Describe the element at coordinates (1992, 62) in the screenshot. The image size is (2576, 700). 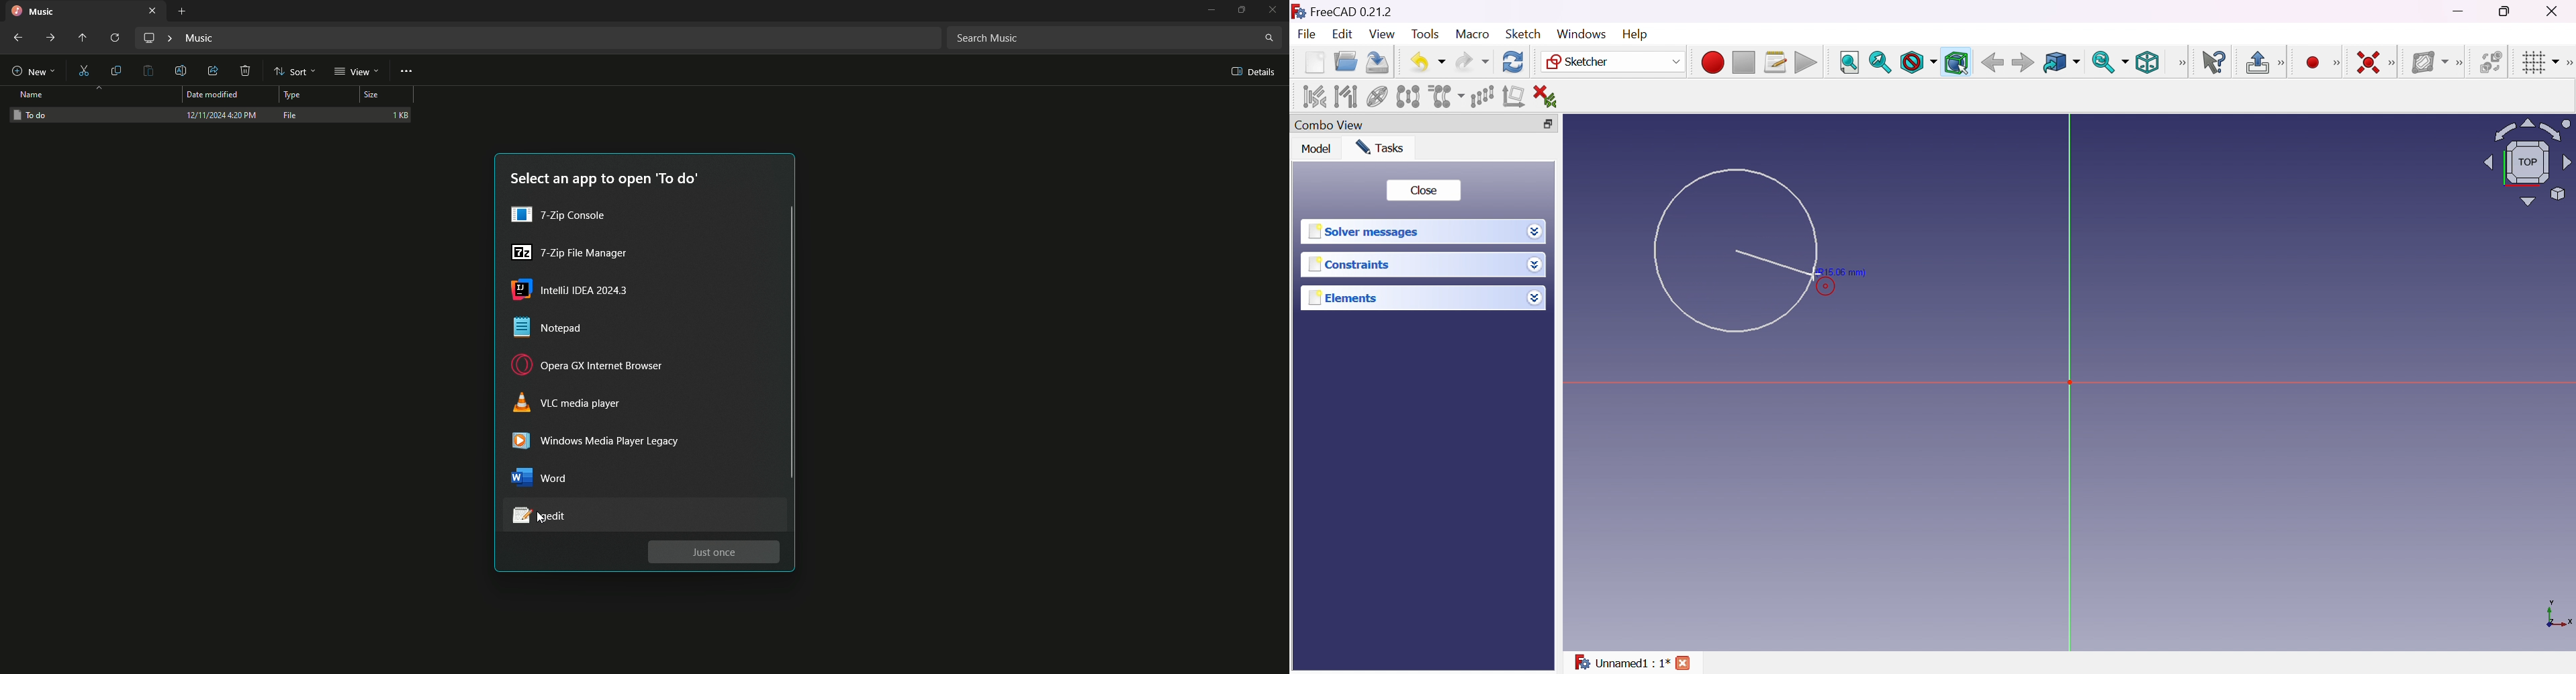
I see `Back` at that location.